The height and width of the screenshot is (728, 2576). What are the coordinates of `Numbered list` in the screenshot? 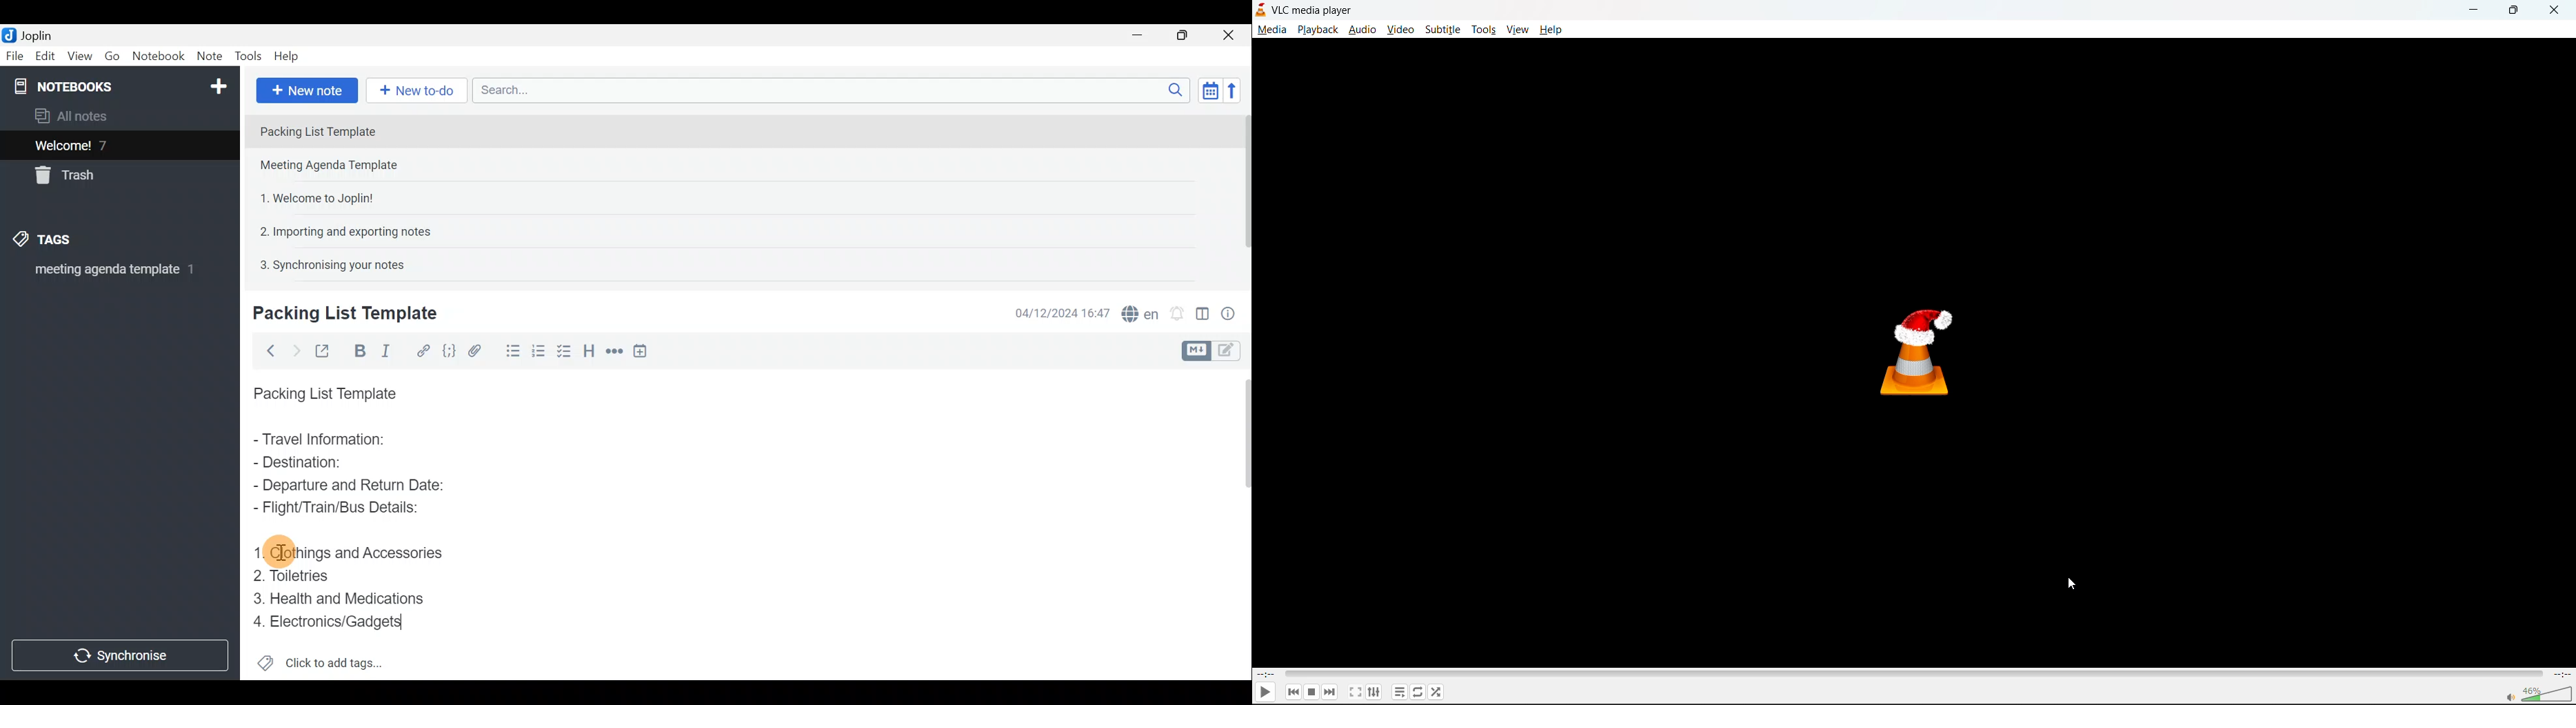 It's located at (566, 351).